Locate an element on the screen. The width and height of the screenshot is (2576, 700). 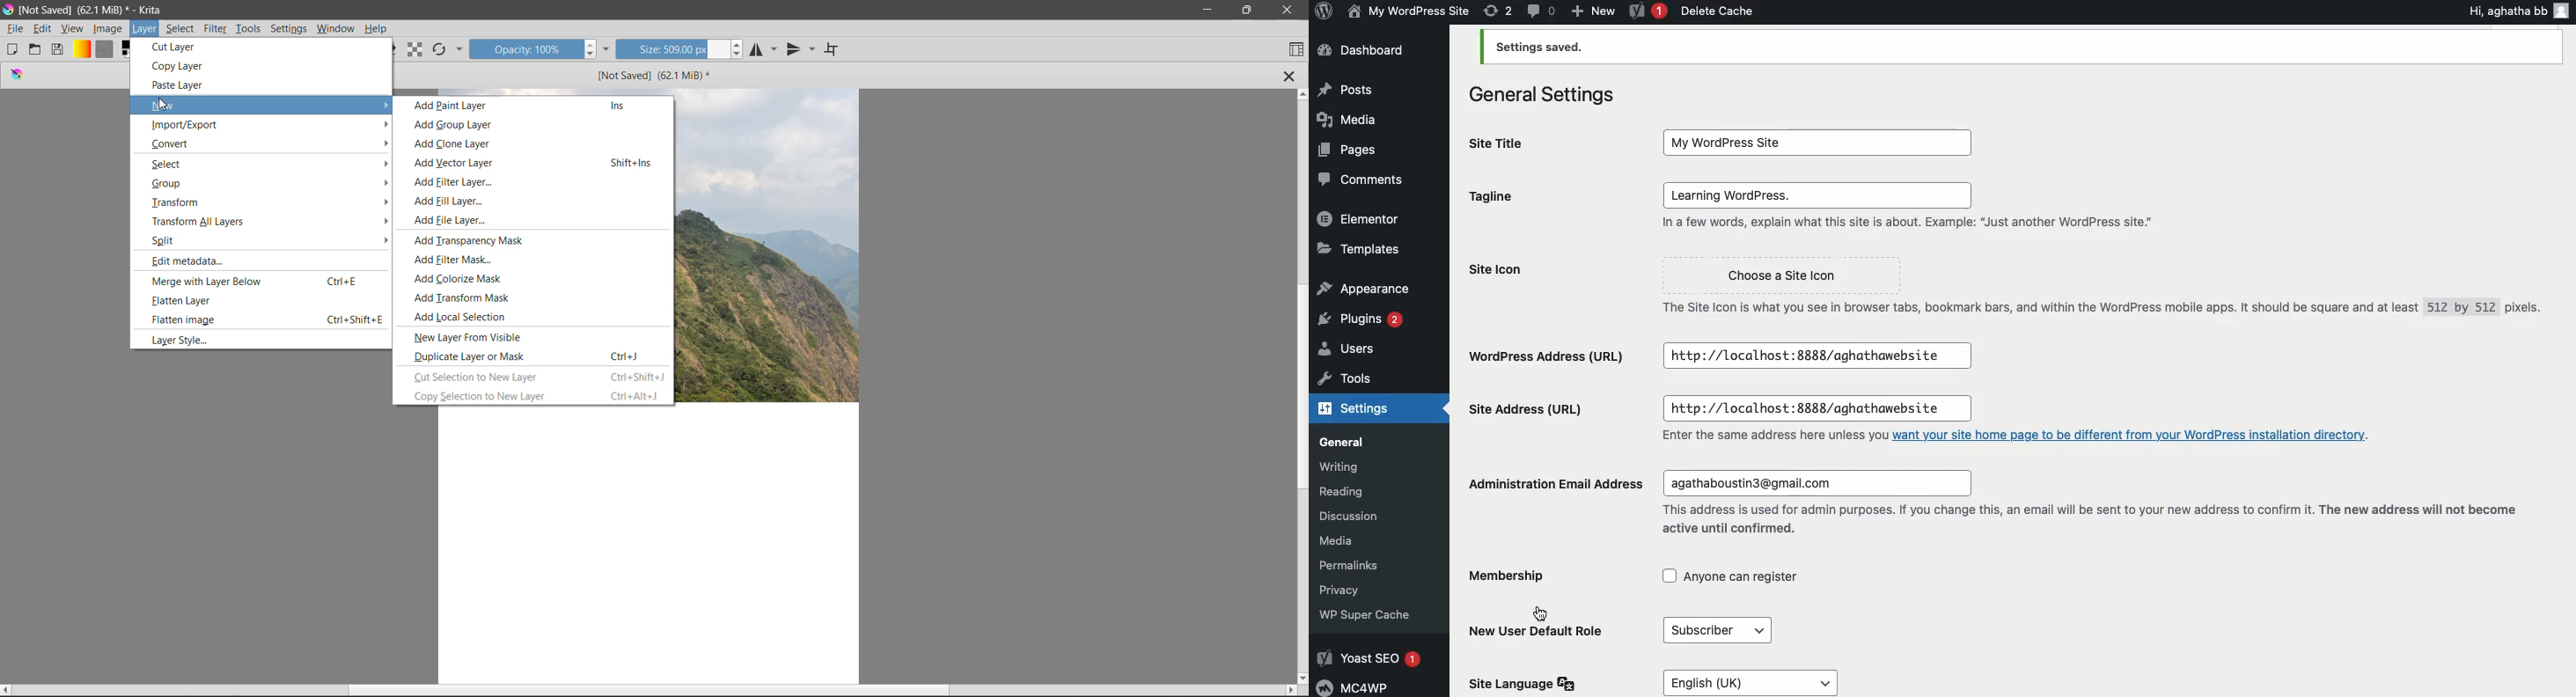
Add Paint Layer is located at coordinates (534, 106).